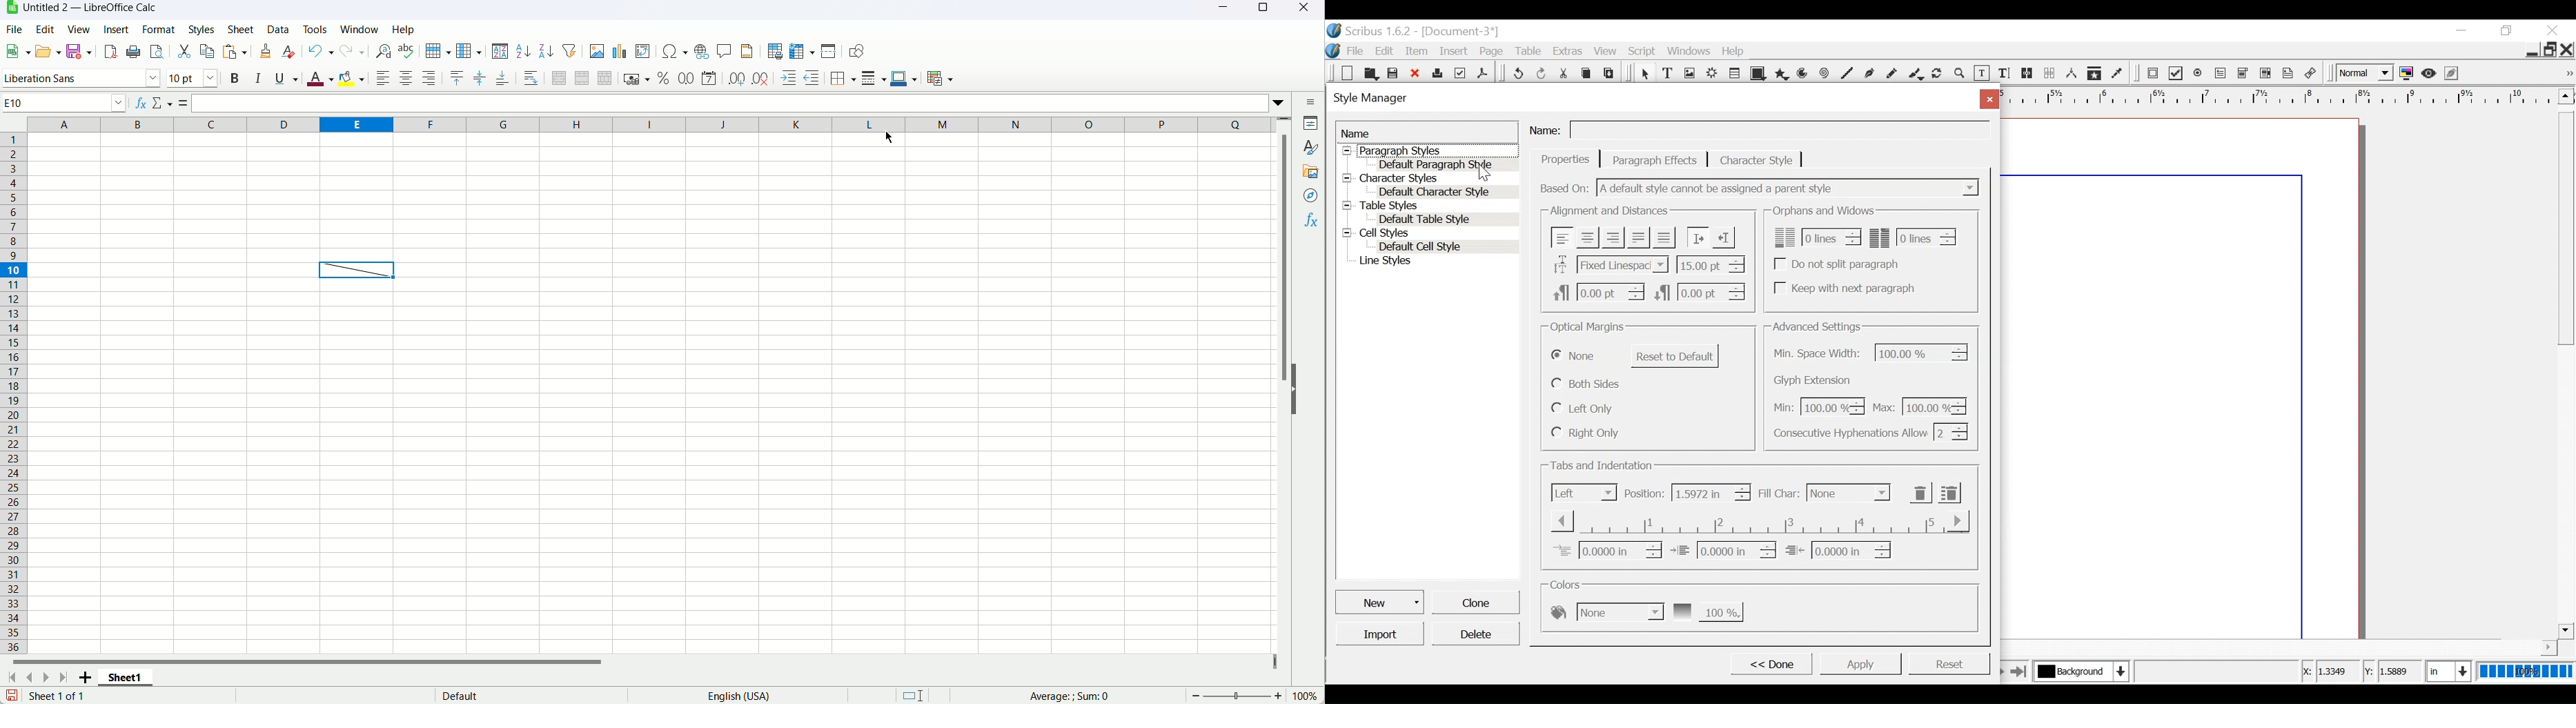 The height and width of the screenshot is (728, 2576). Describe the element at coordinates (1348, 73) in the screenshot. I see `New` at that location.